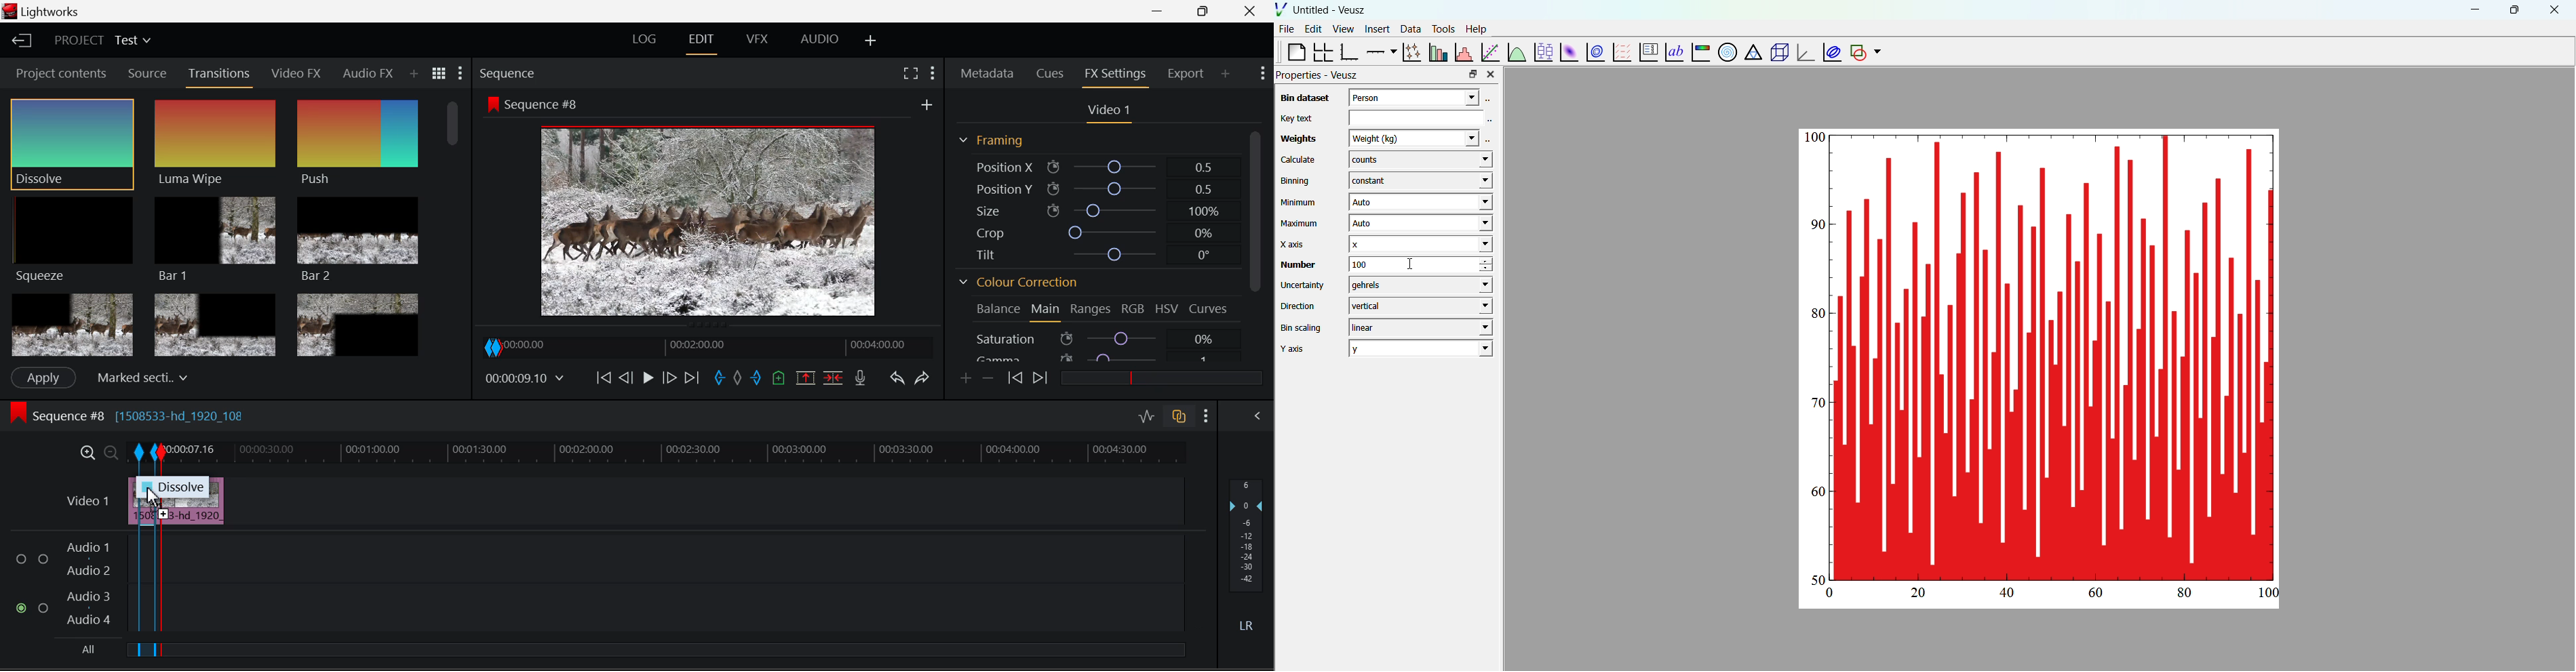  Describe the element at coordinates (1091, 310) in the screenshot. I see `Ranges` at that location.